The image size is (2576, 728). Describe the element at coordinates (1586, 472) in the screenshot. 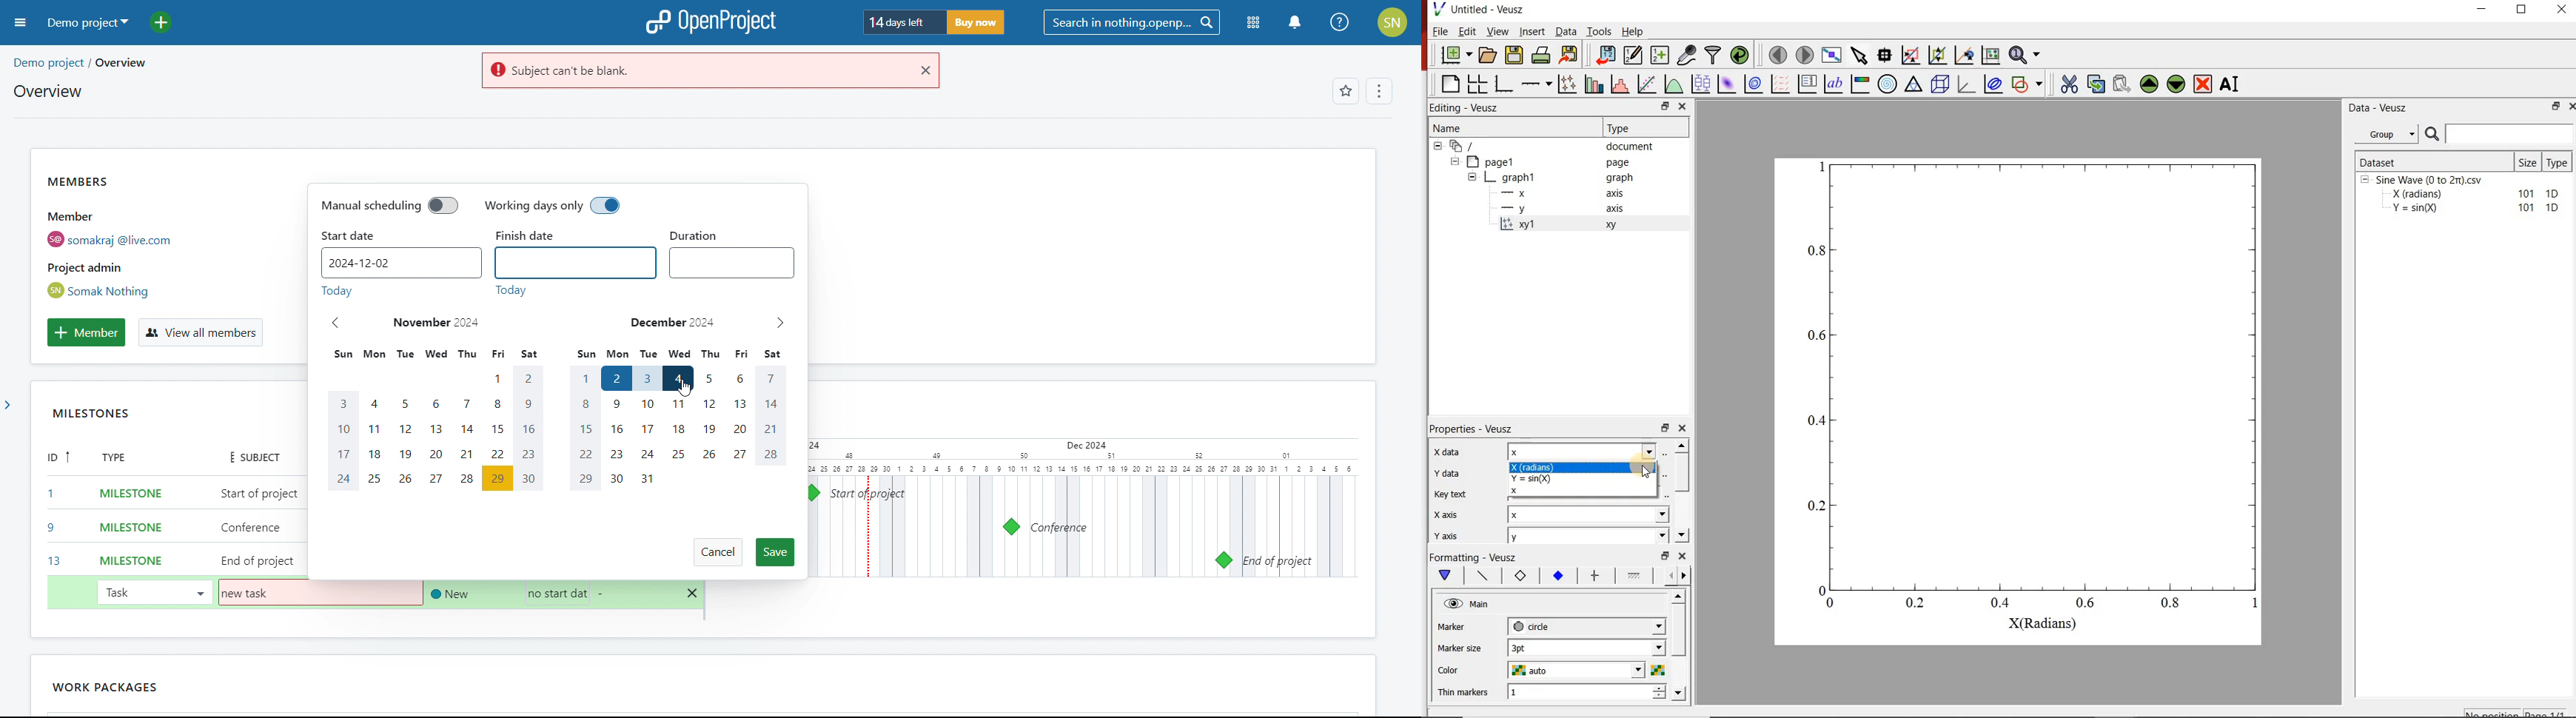

I see `Auto` at that location.